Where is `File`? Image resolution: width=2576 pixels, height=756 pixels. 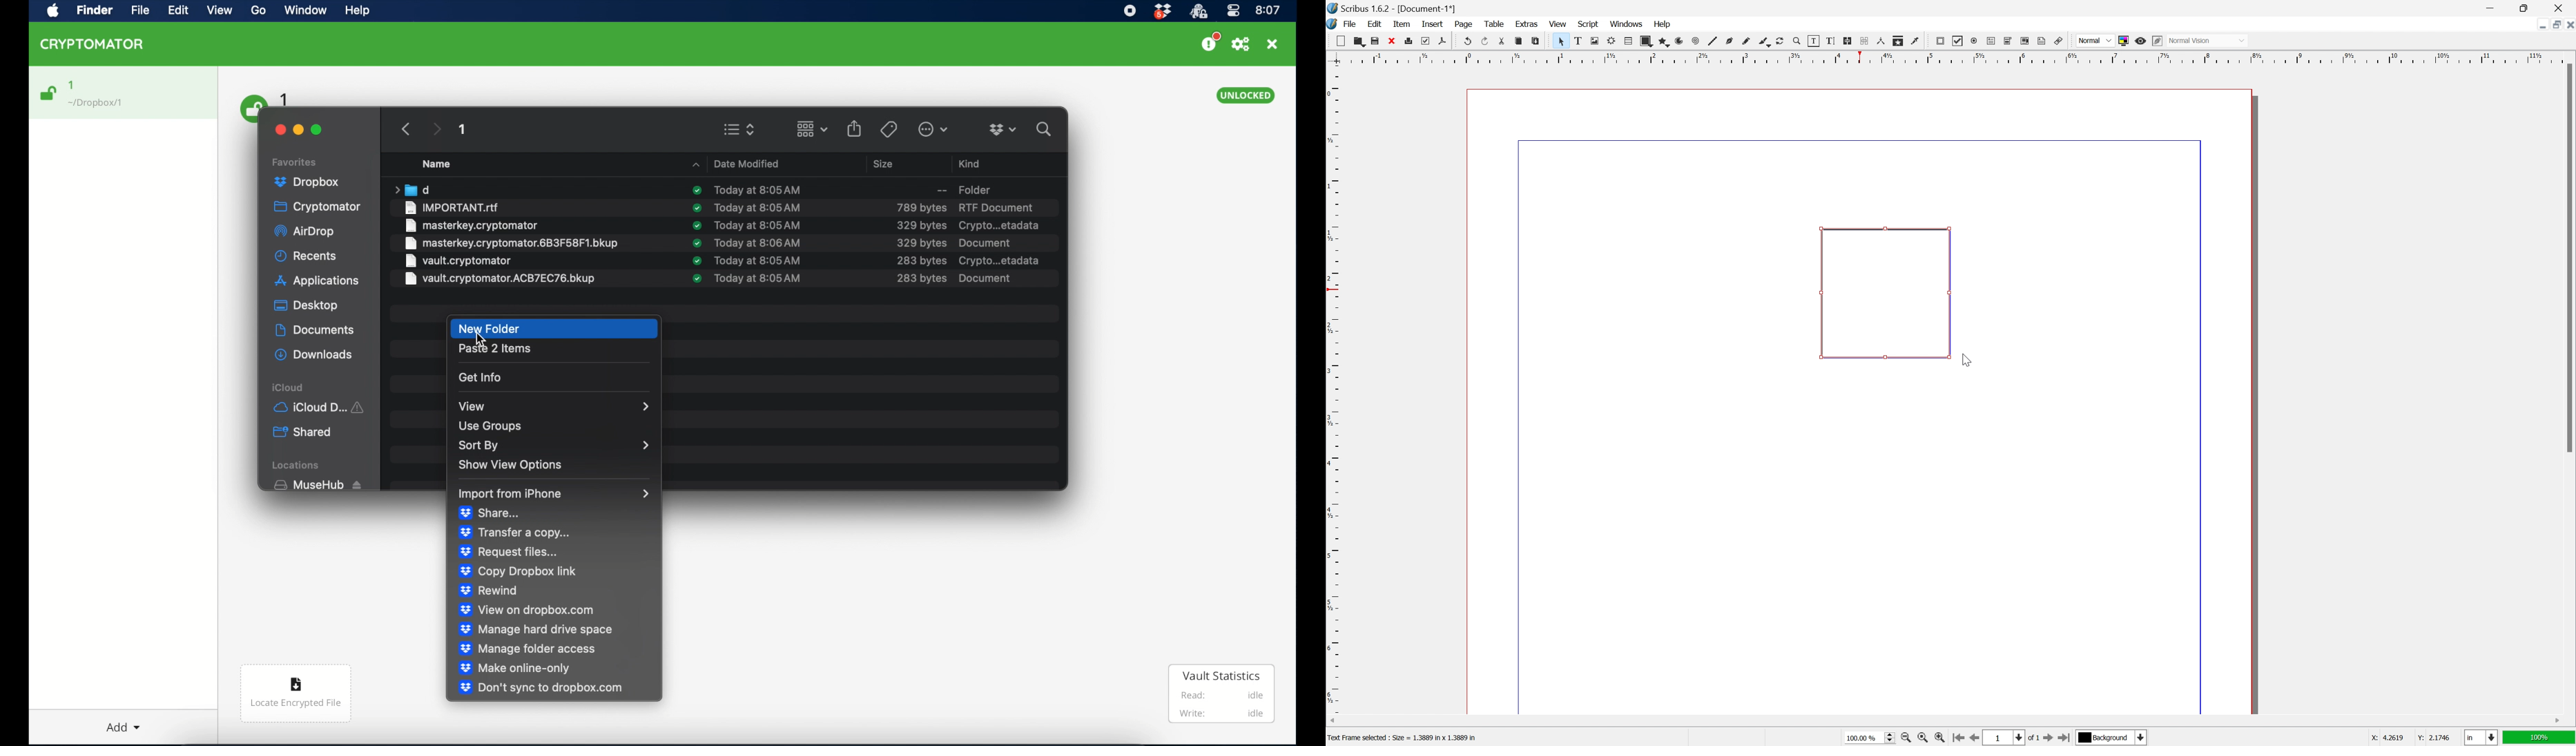 File is located at coordinates (1351, 24).